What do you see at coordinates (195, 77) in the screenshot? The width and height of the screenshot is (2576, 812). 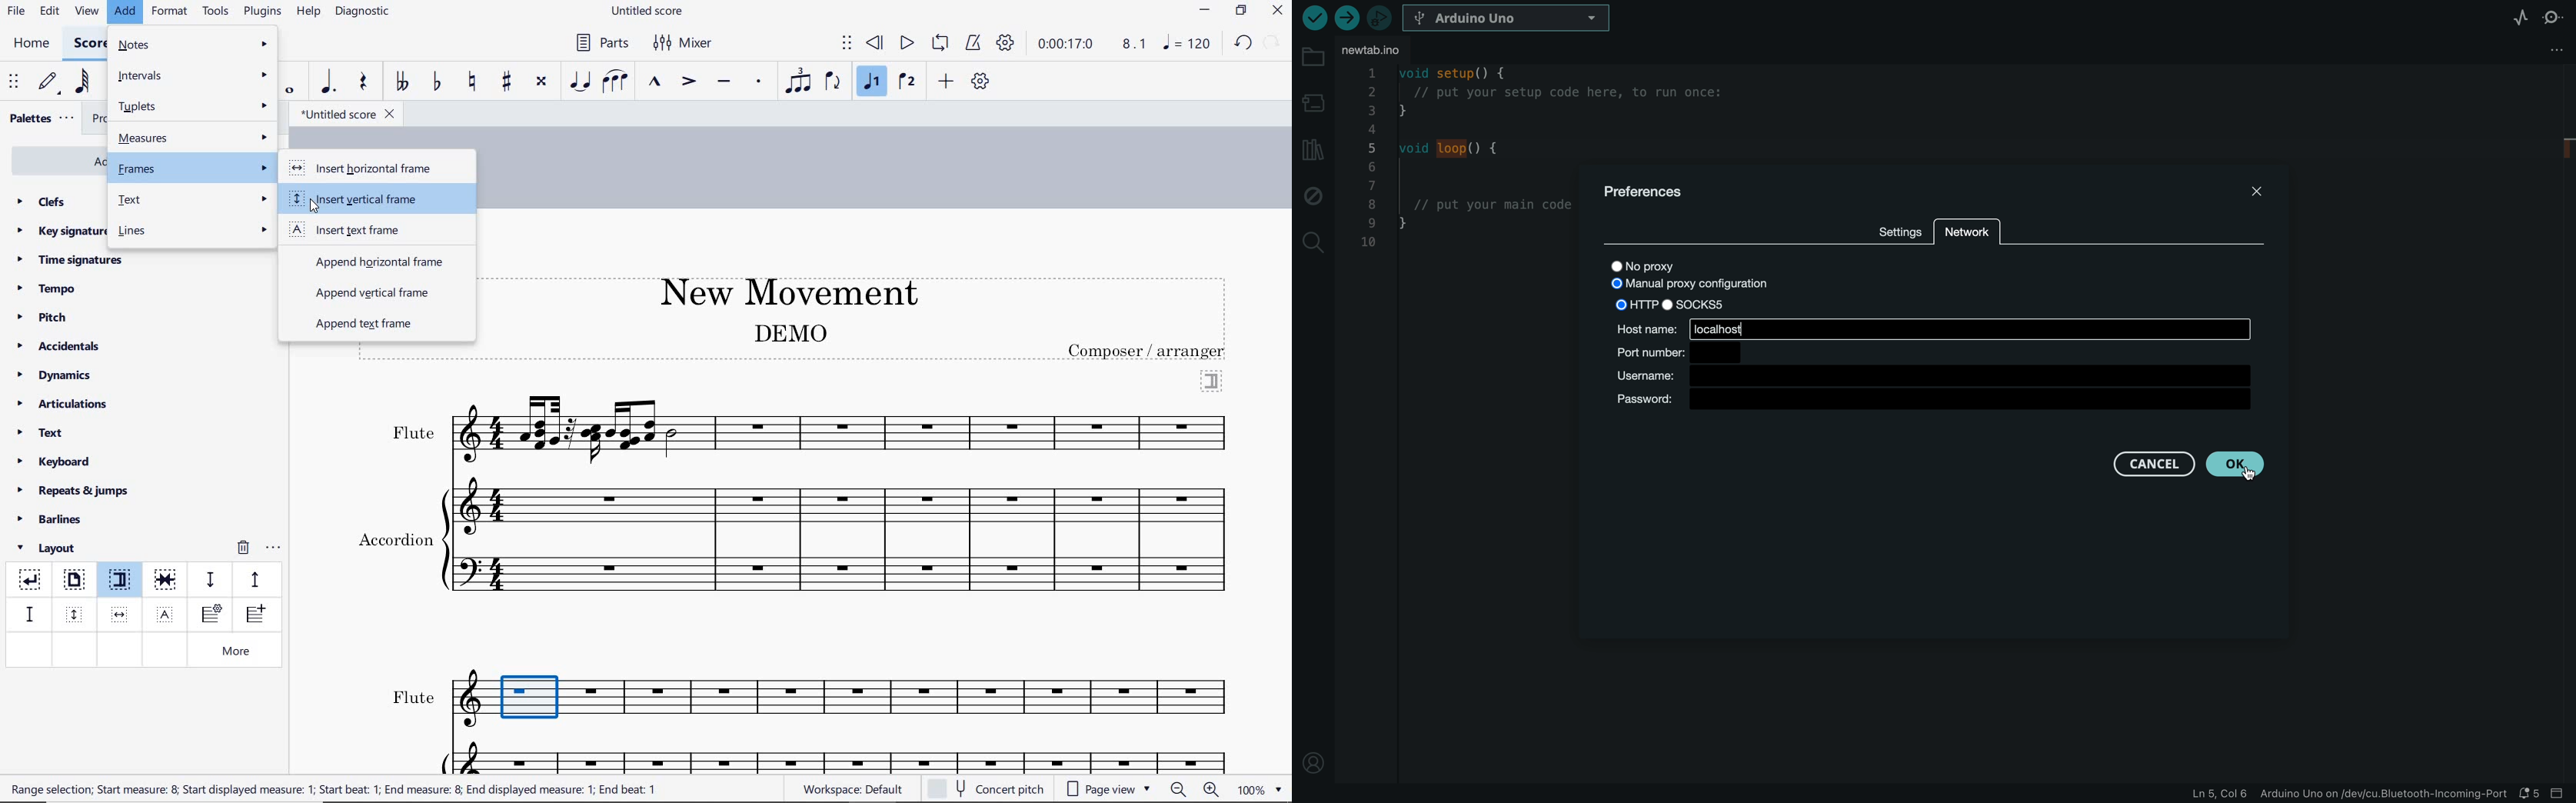 I see `intervals` at bounding box center [195, 77].